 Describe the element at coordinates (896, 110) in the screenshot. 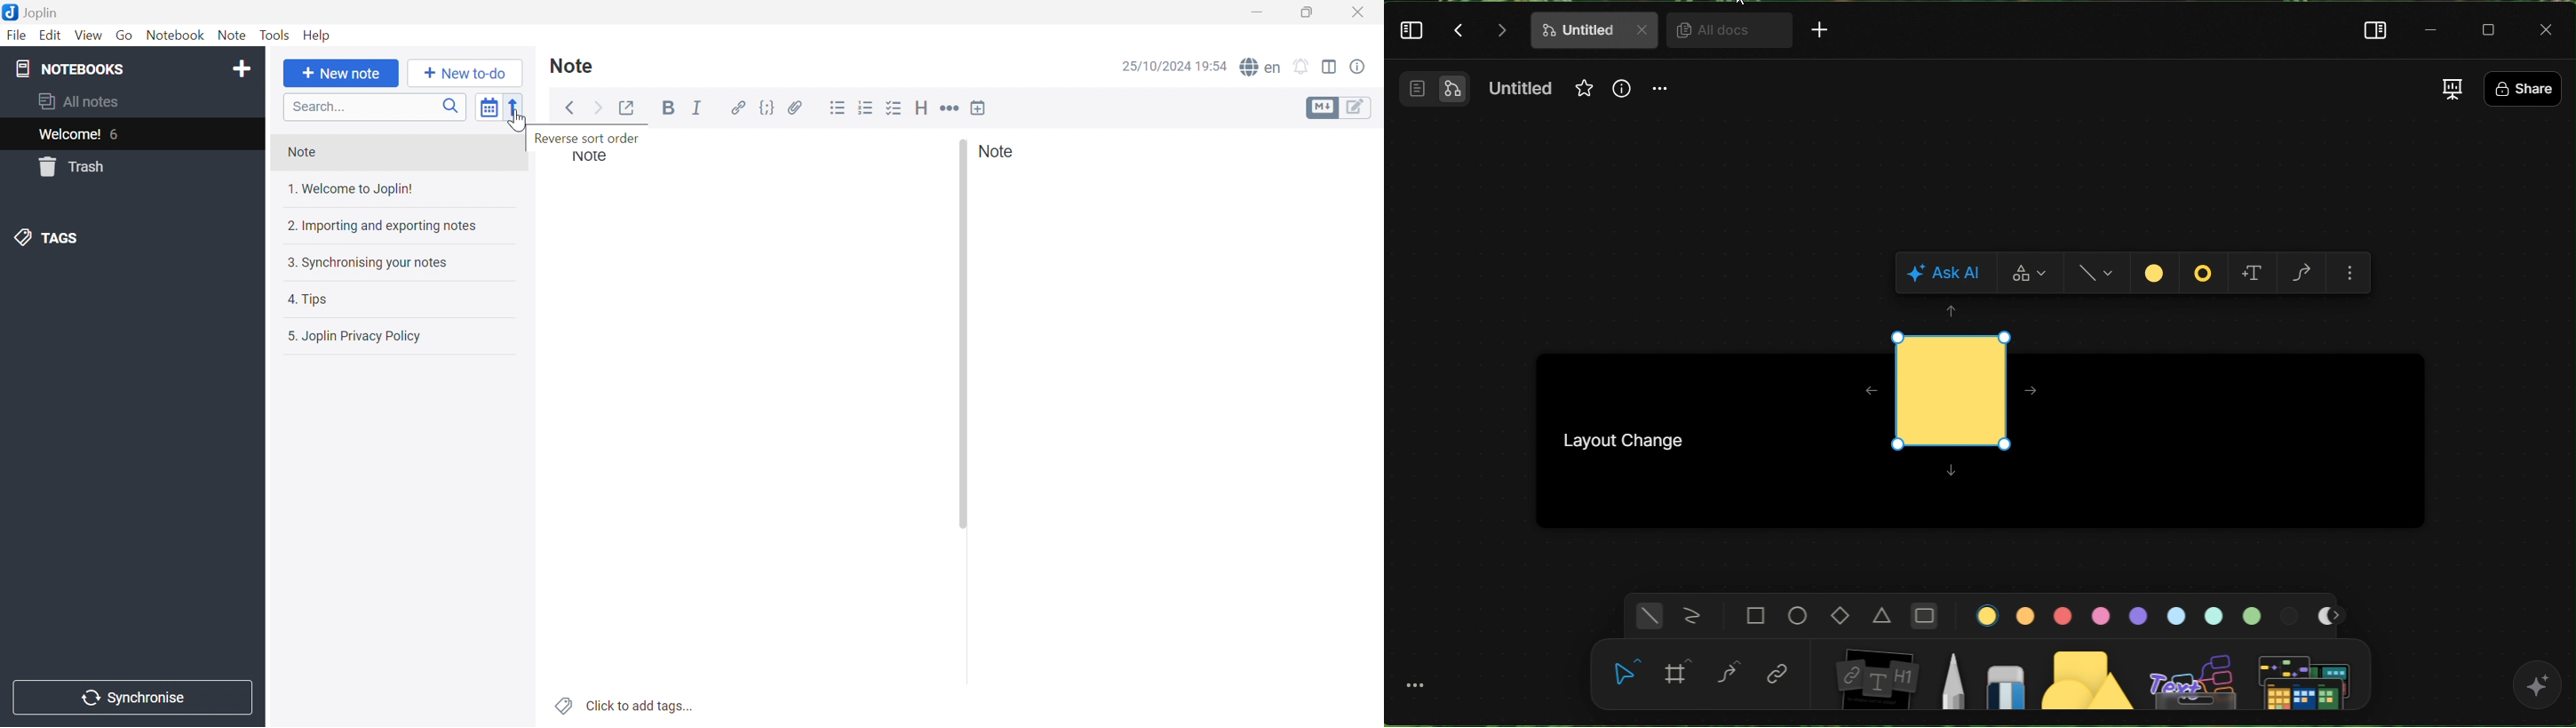

I see `bullets` at that location.